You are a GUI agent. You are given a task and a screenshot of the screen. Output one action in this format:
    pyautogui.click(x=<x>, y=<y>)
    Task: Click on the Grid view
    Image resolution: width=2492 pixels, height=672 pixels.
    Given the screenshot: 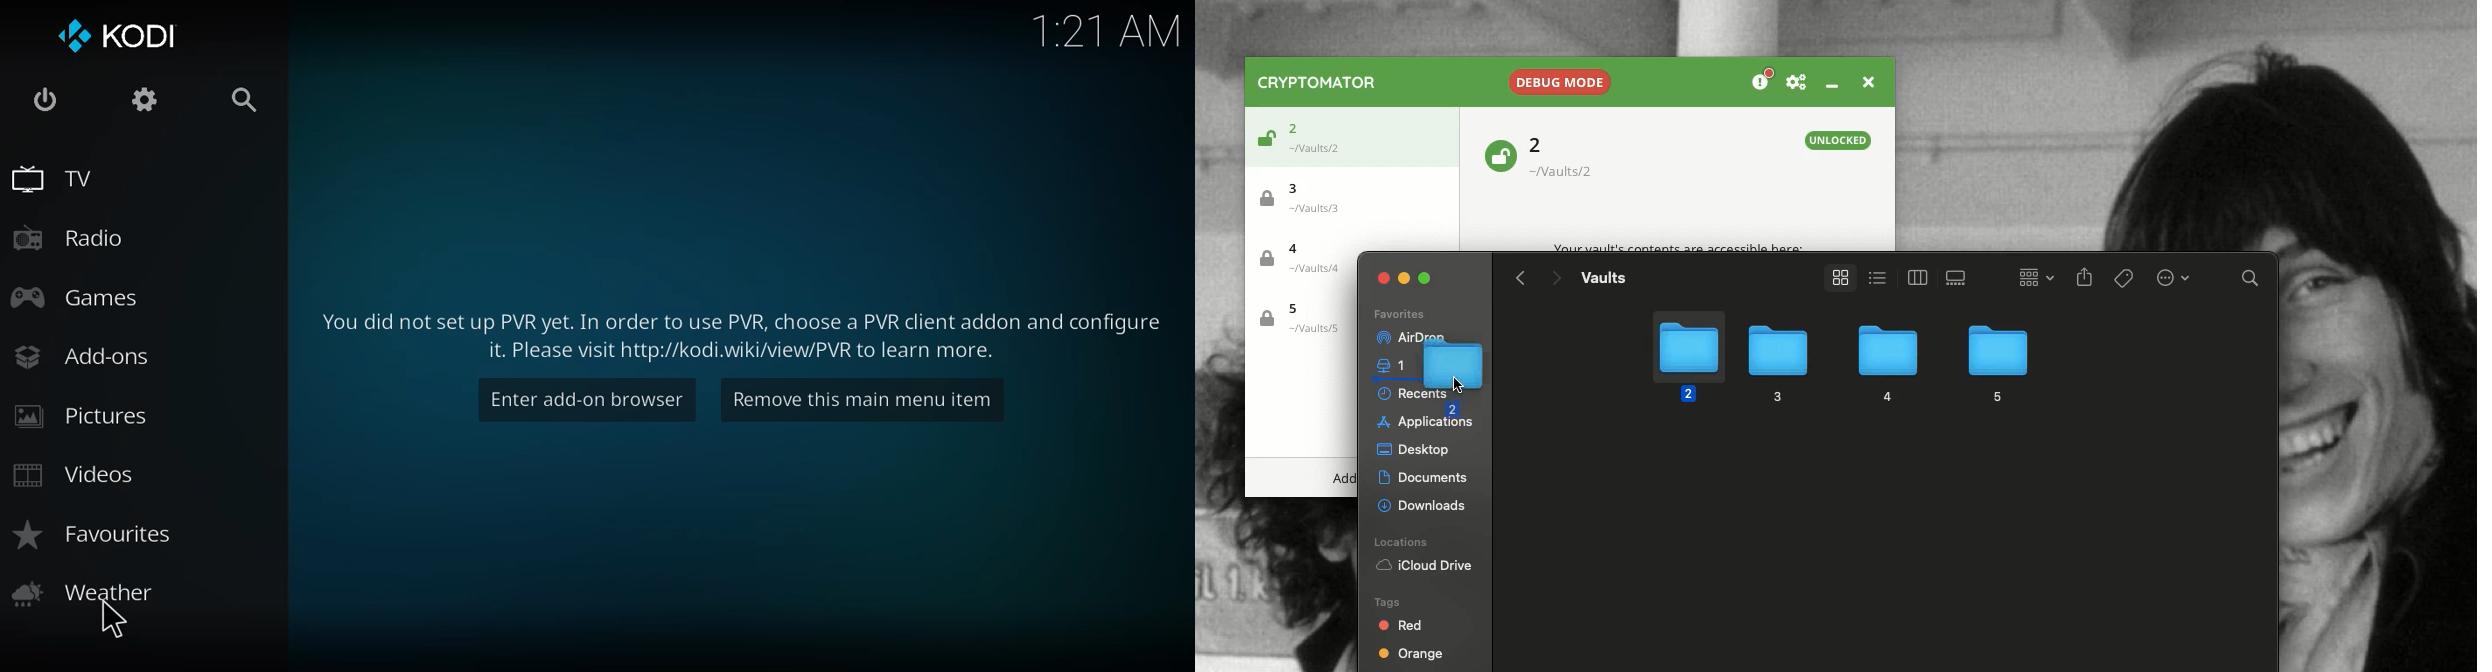 What is the action you would take?
    pyautogui.click(x=2031, y=276)
    